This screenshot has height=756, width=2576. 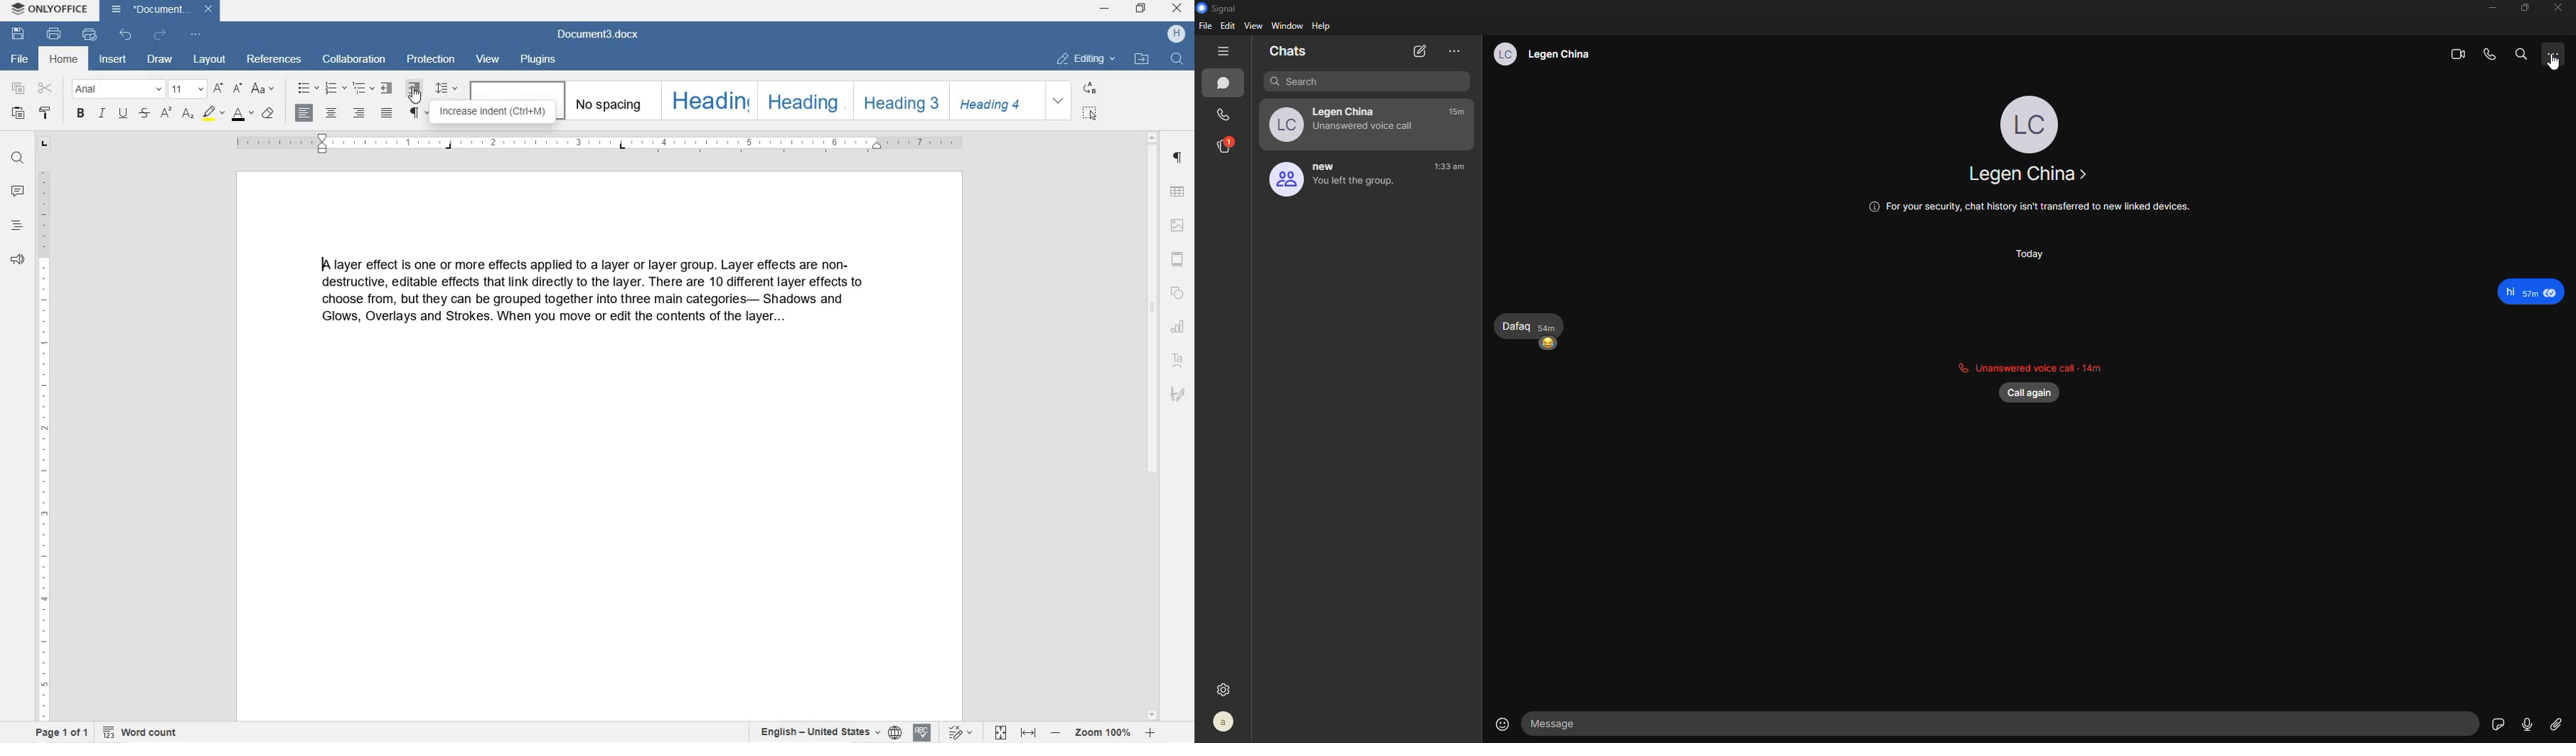 What do you see at coordinates (1538, 54) in the screenshot?
I see `® Legen China` at bounding box center [1538, 54].